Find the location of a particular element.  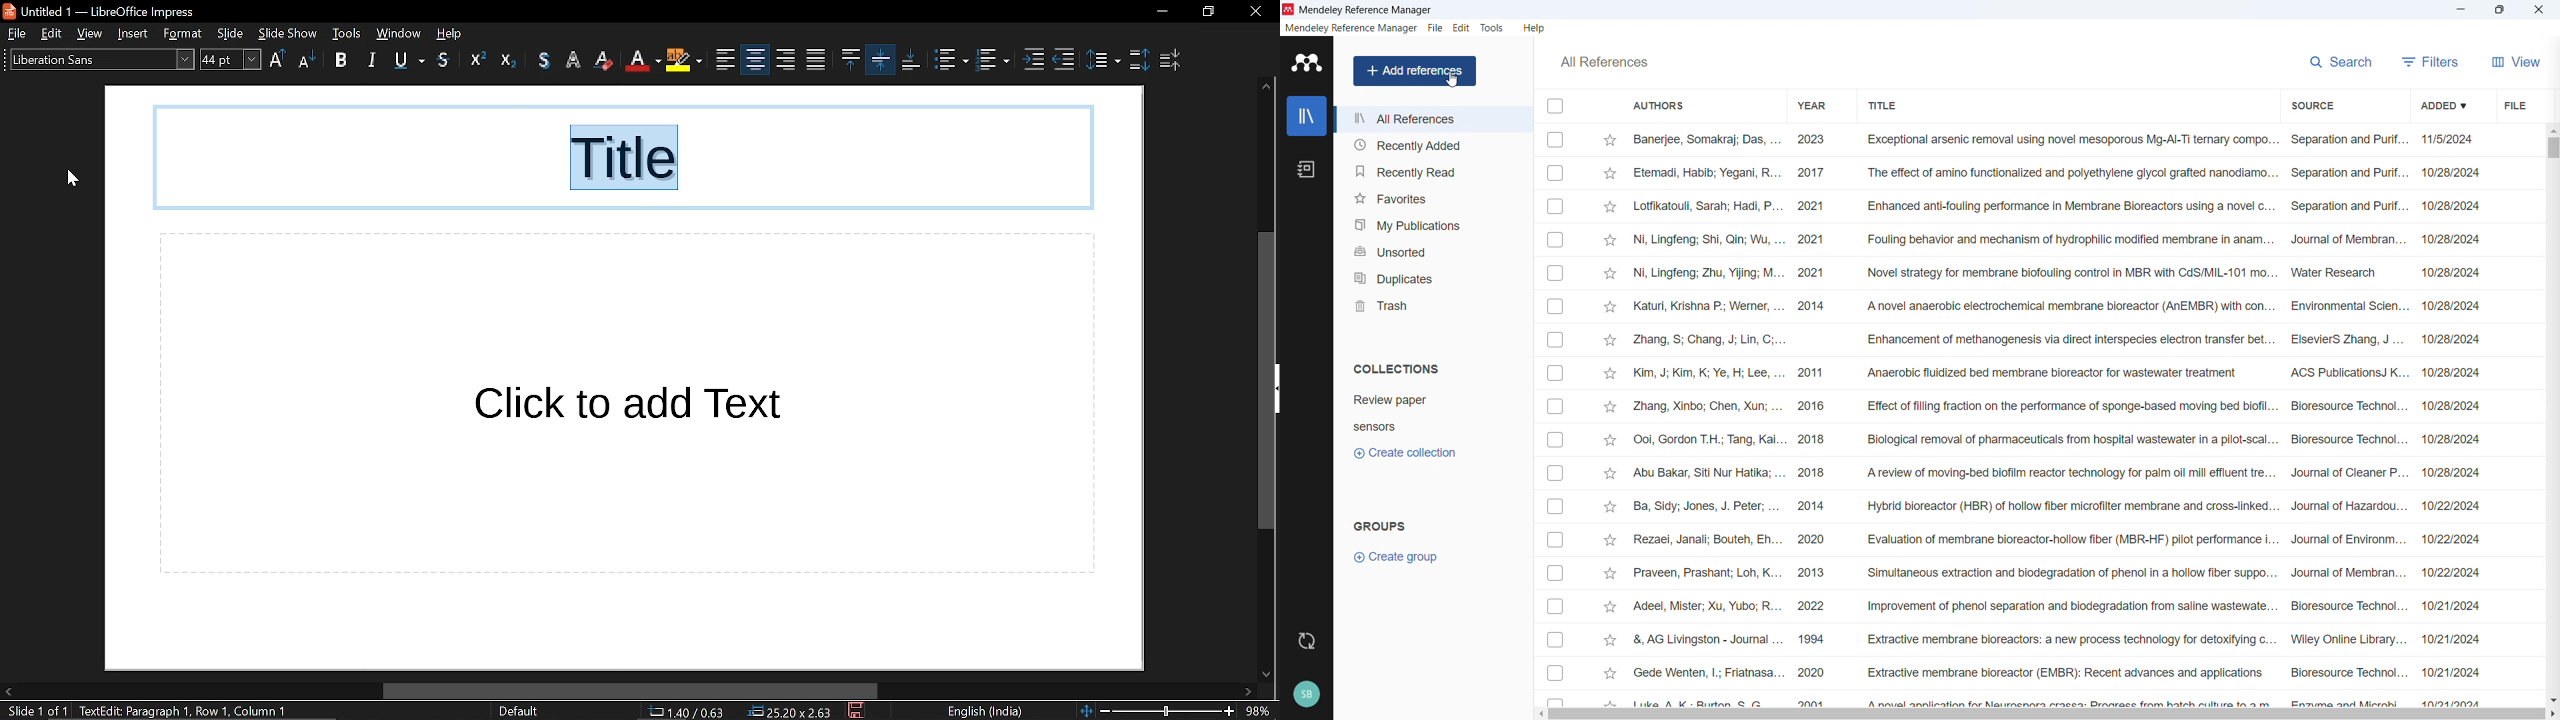

outline is located at coordinates (546, 60).